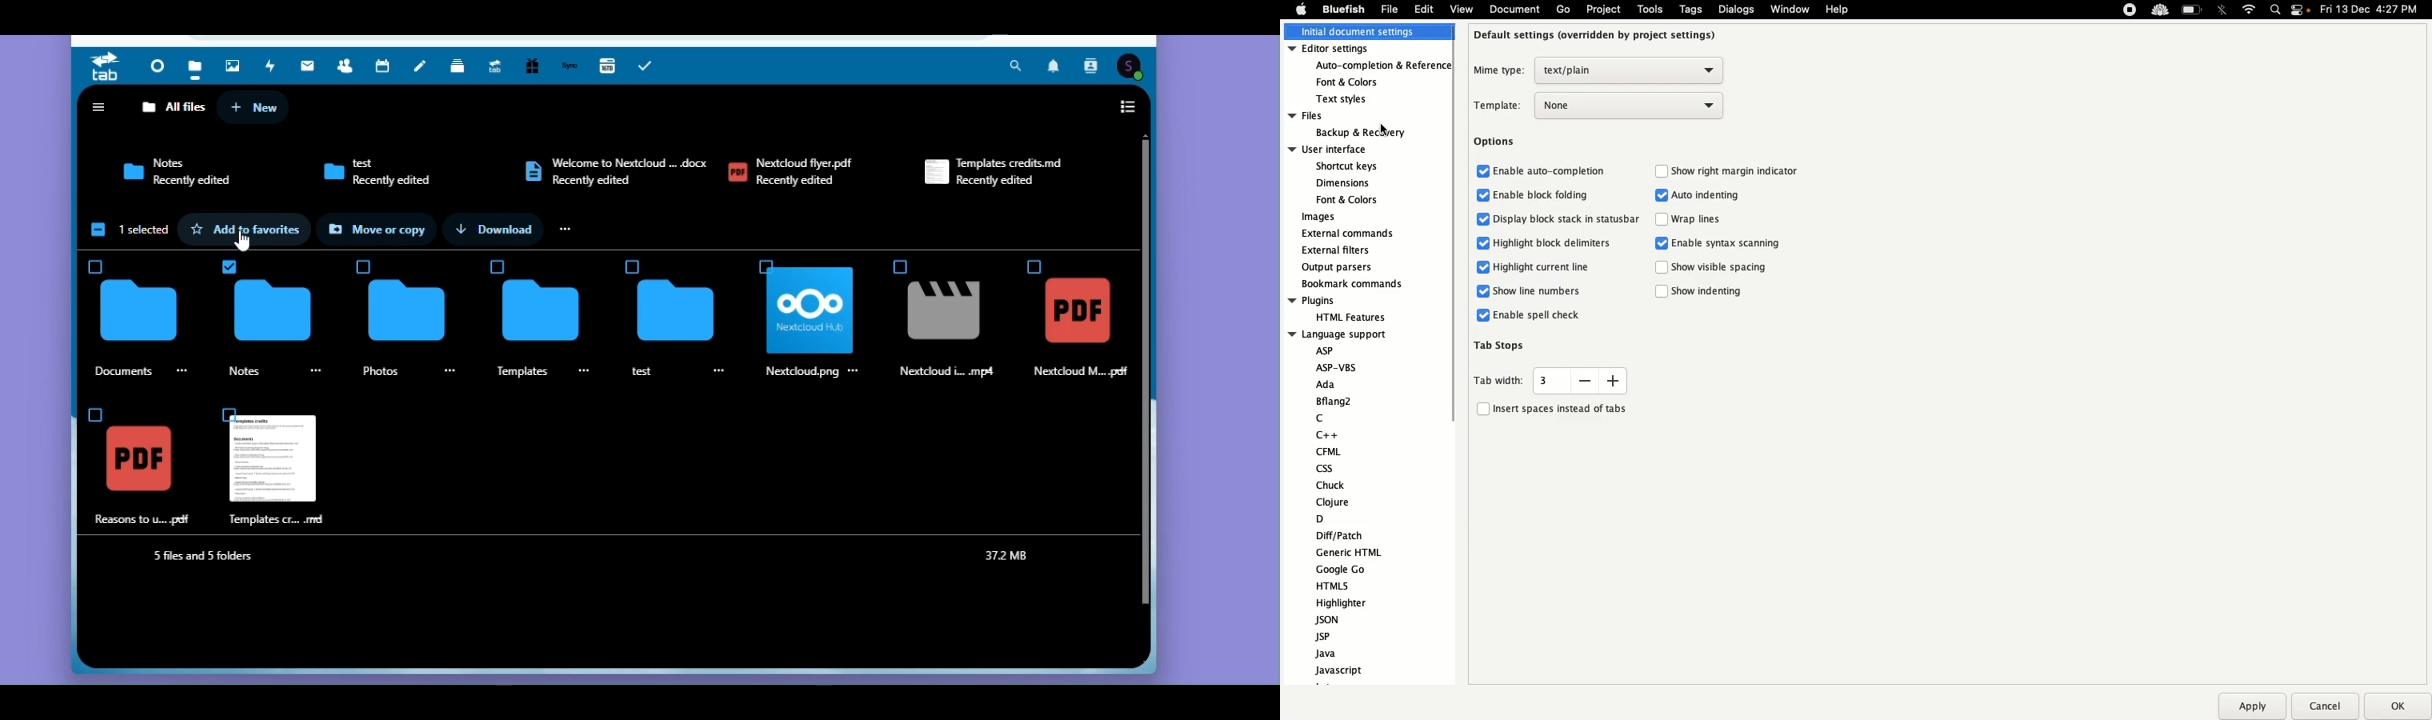  I want to click on Calendar, so click(381, 66).